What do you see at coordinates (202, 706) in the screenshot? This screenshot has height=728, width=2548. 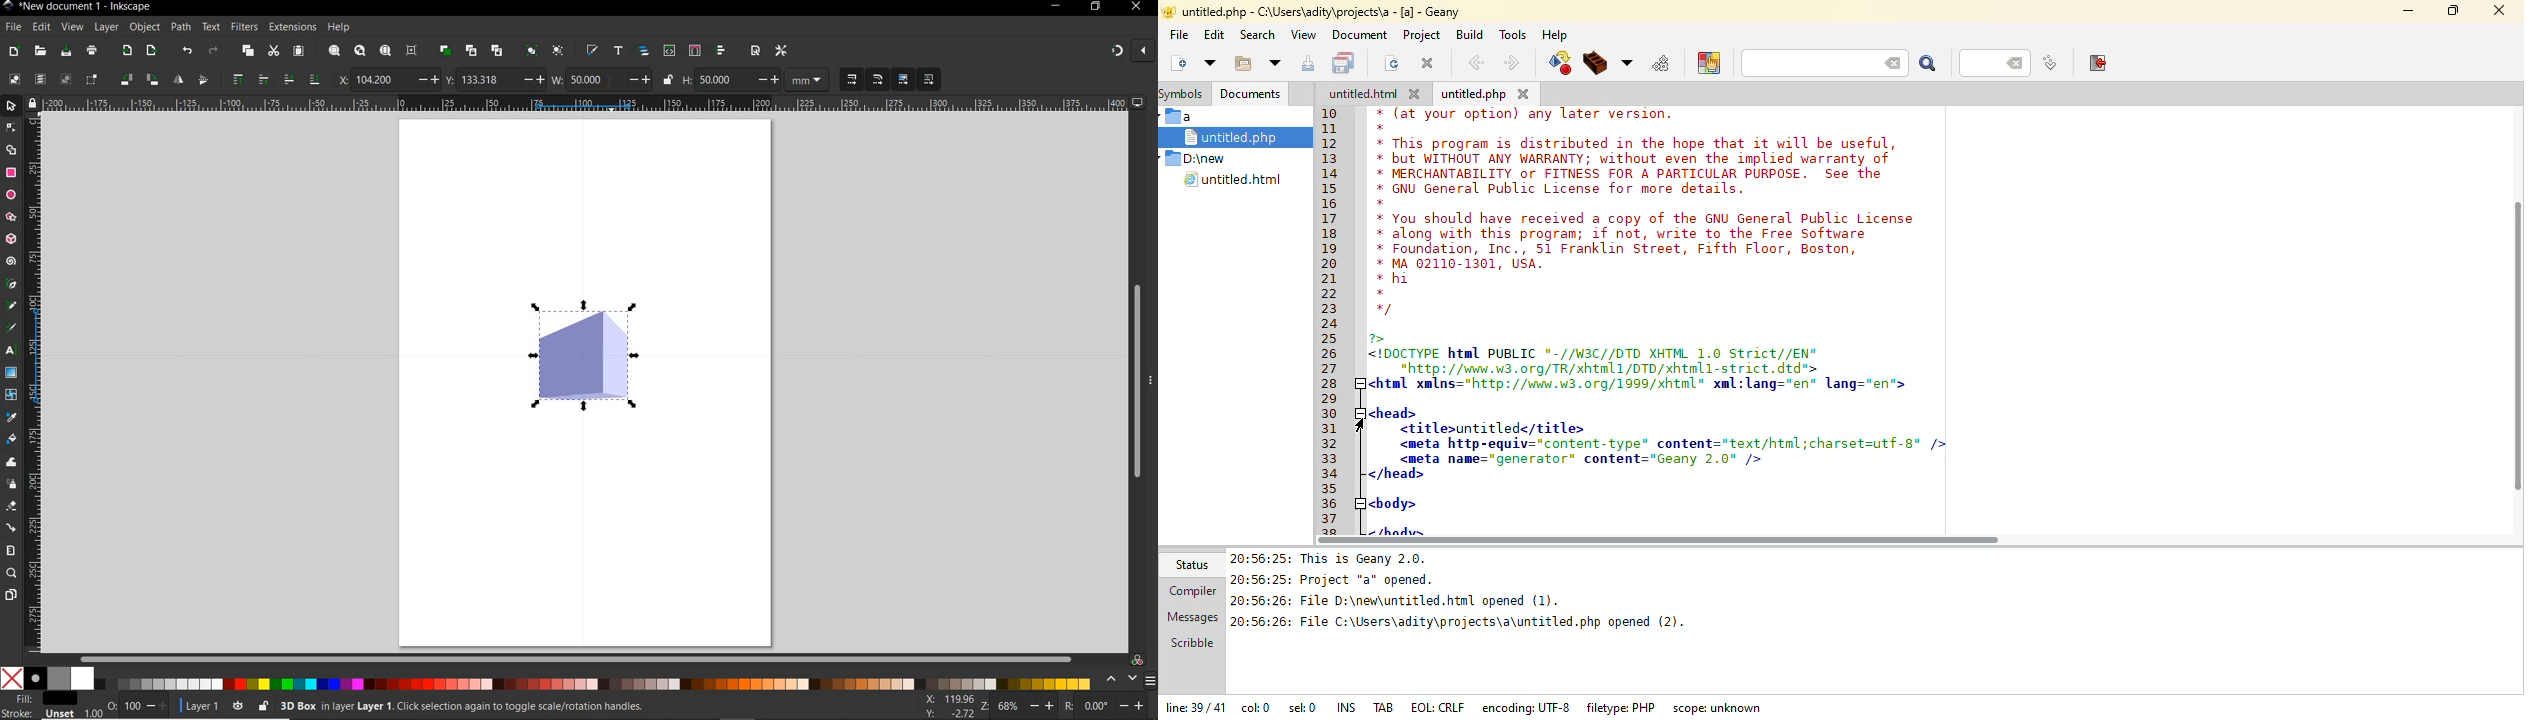 I see `current layer` at bounding box center [202, 706].